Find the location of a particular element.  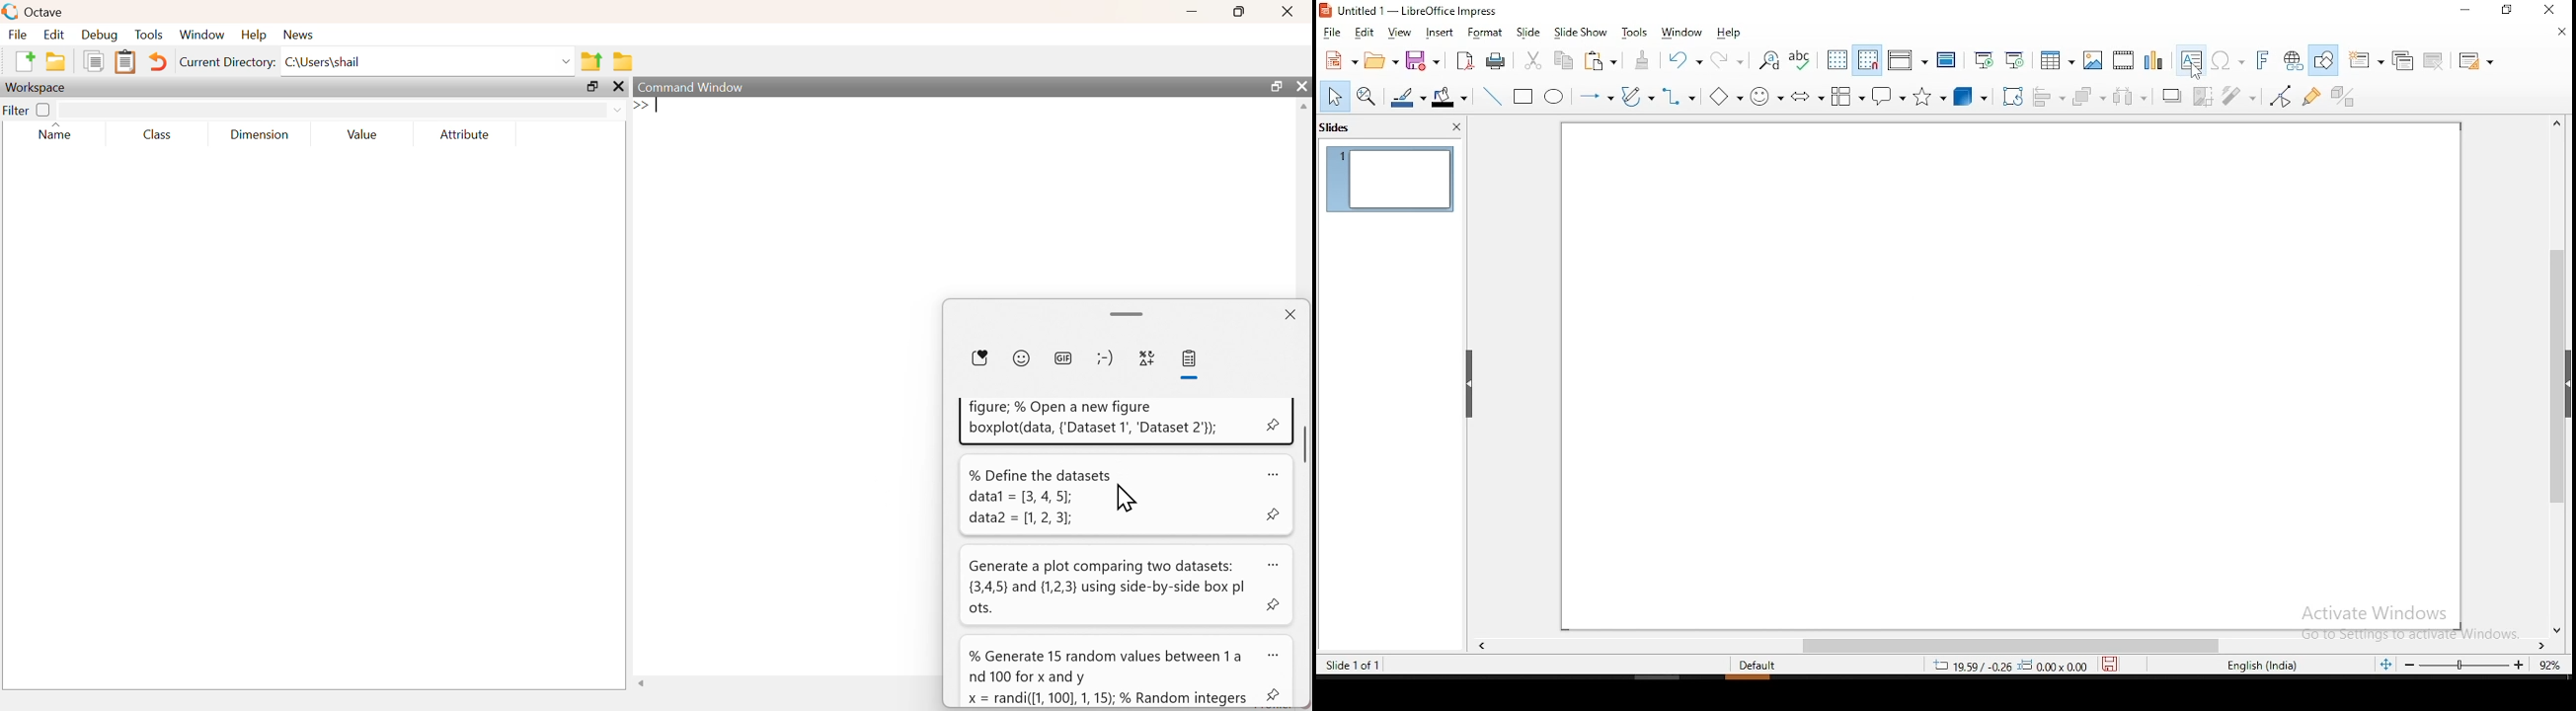

News is located at coordinates (299, 34).